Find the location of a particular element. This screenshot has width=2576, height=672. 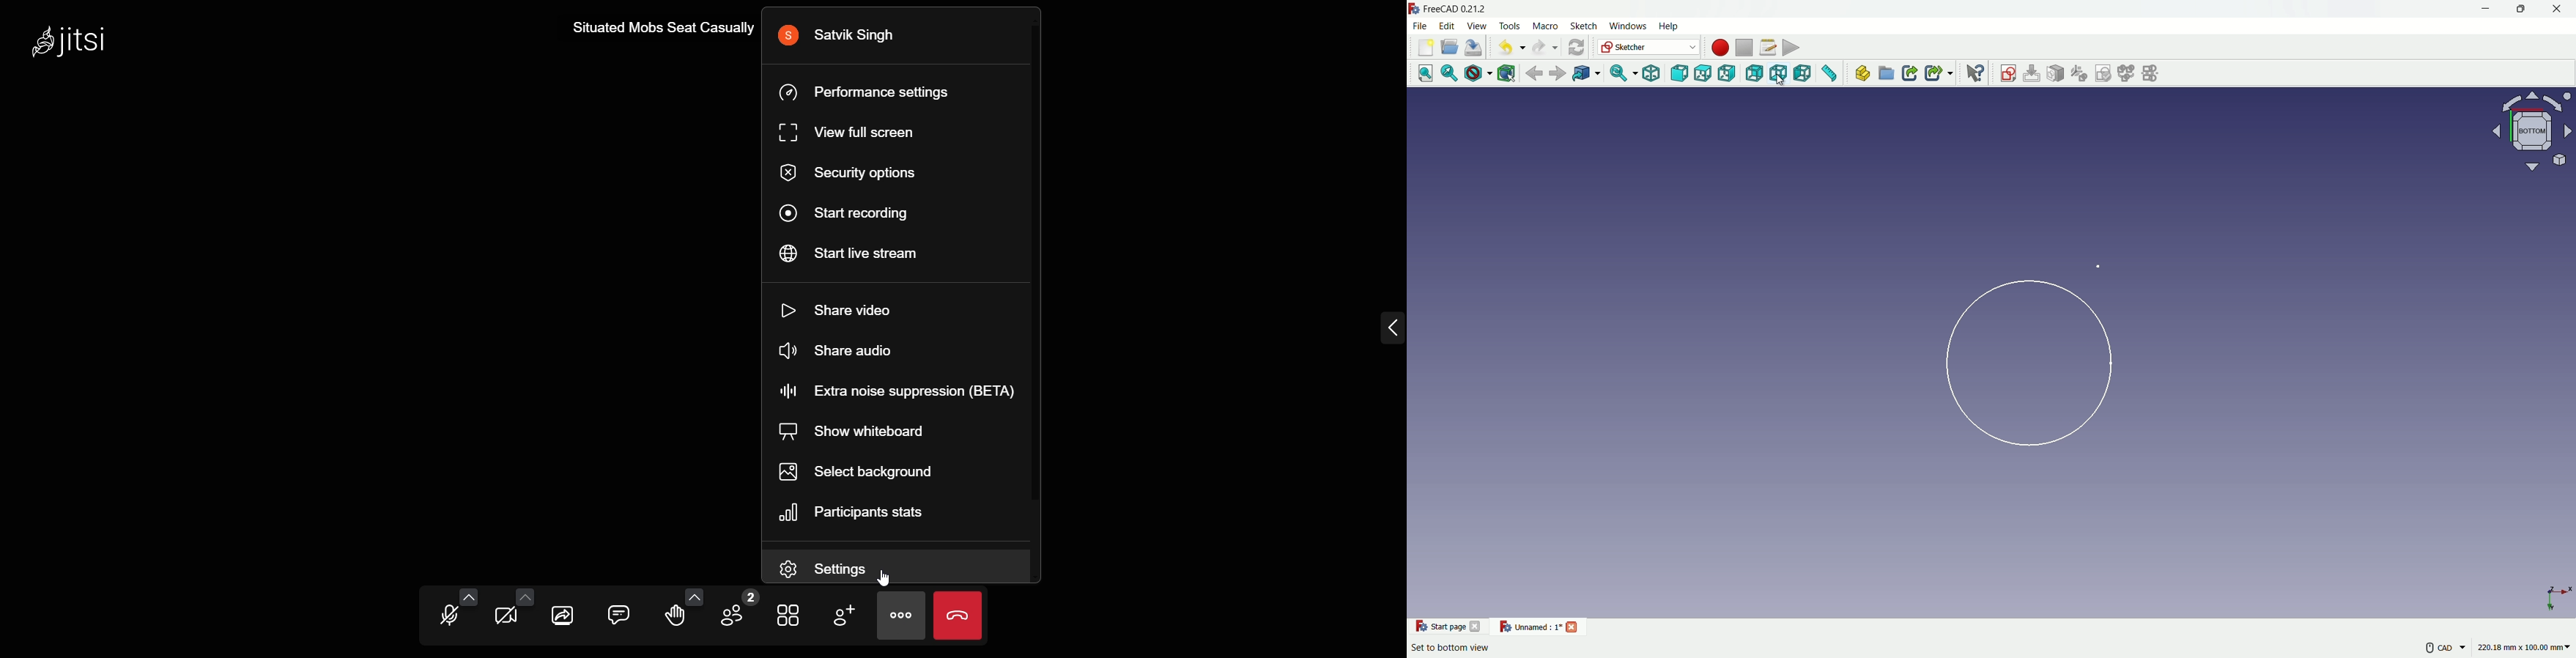

create part is located at coordinates (1862, 74).